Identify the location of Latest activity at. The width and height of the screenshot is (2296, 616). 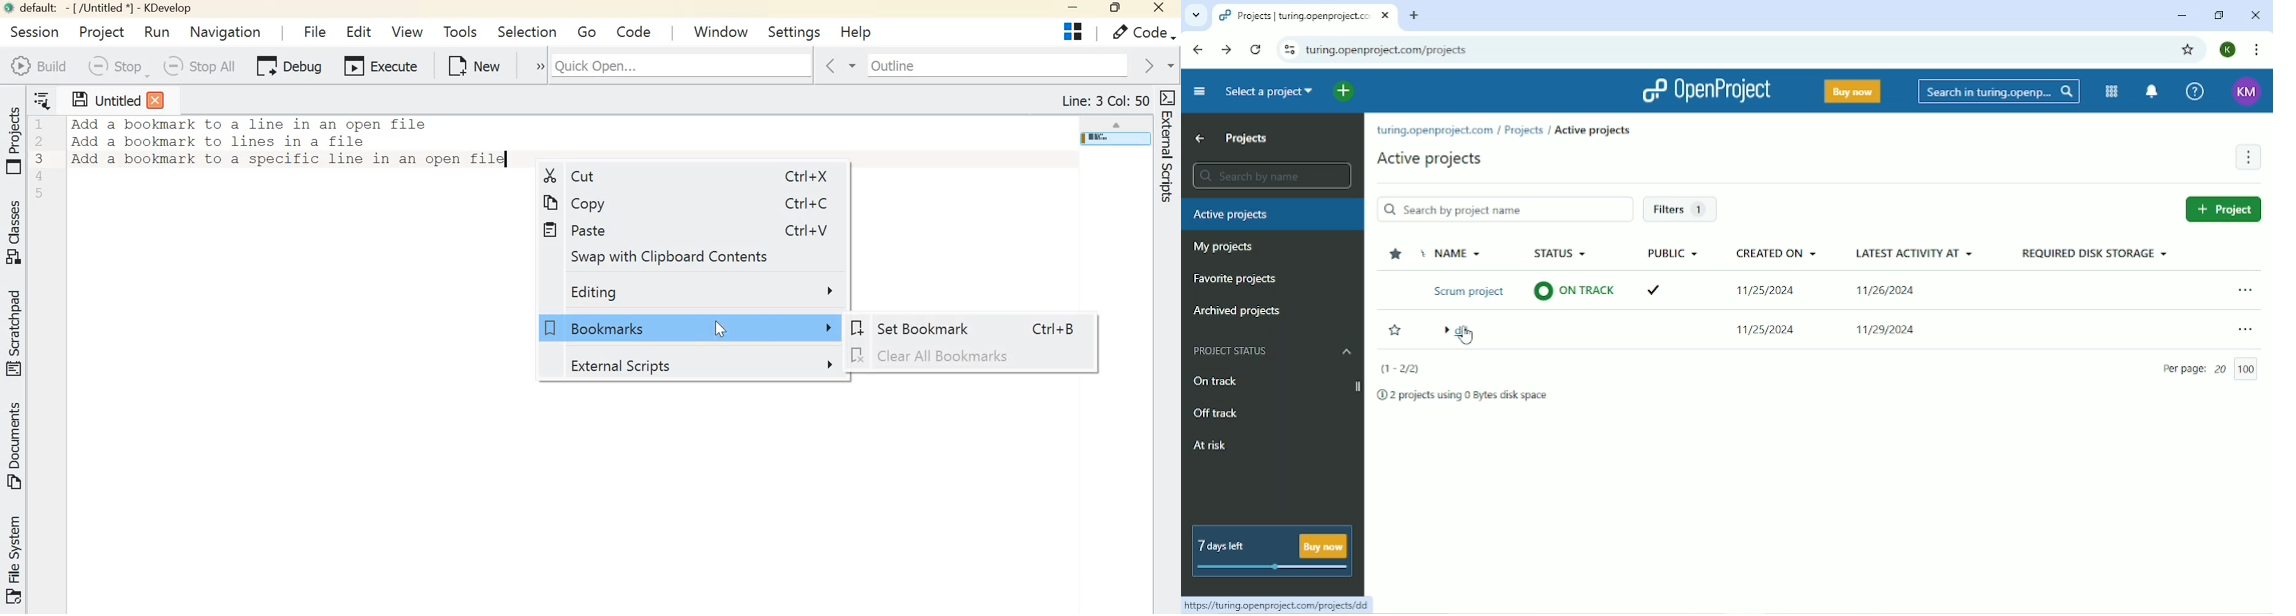
(1912, 254).